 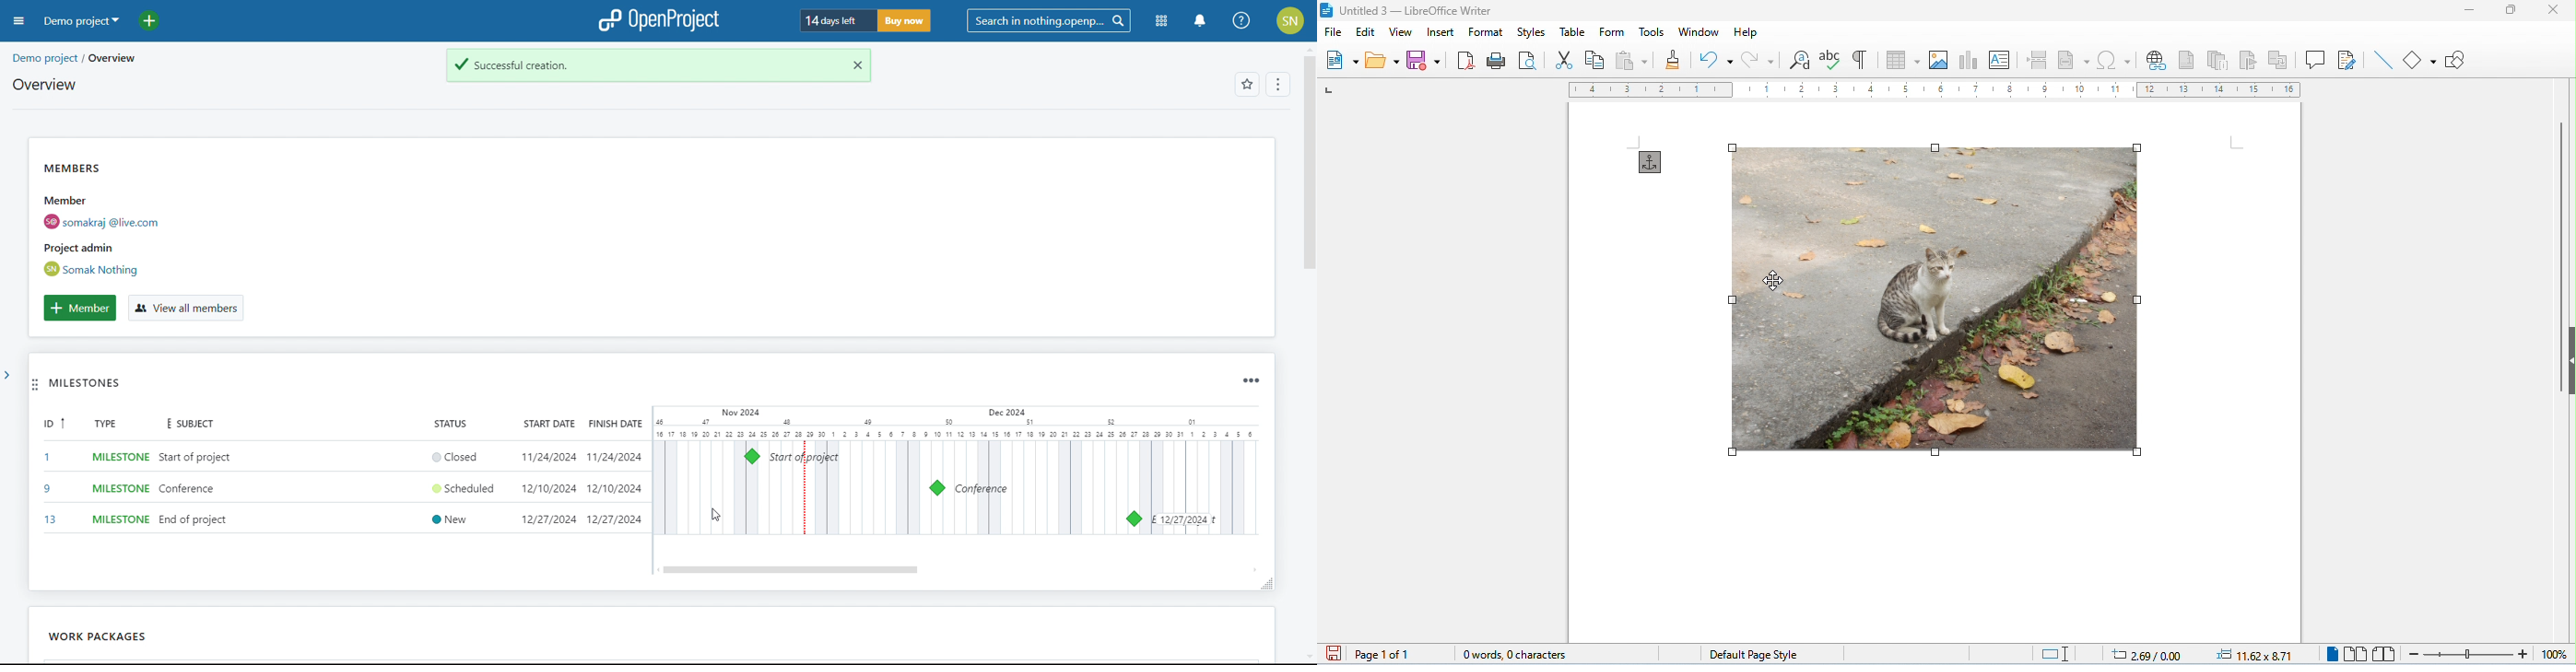 What do you see at coordinates (1343, 60) in the screenshot?
I see `new` at bounding box center [1343, 60].